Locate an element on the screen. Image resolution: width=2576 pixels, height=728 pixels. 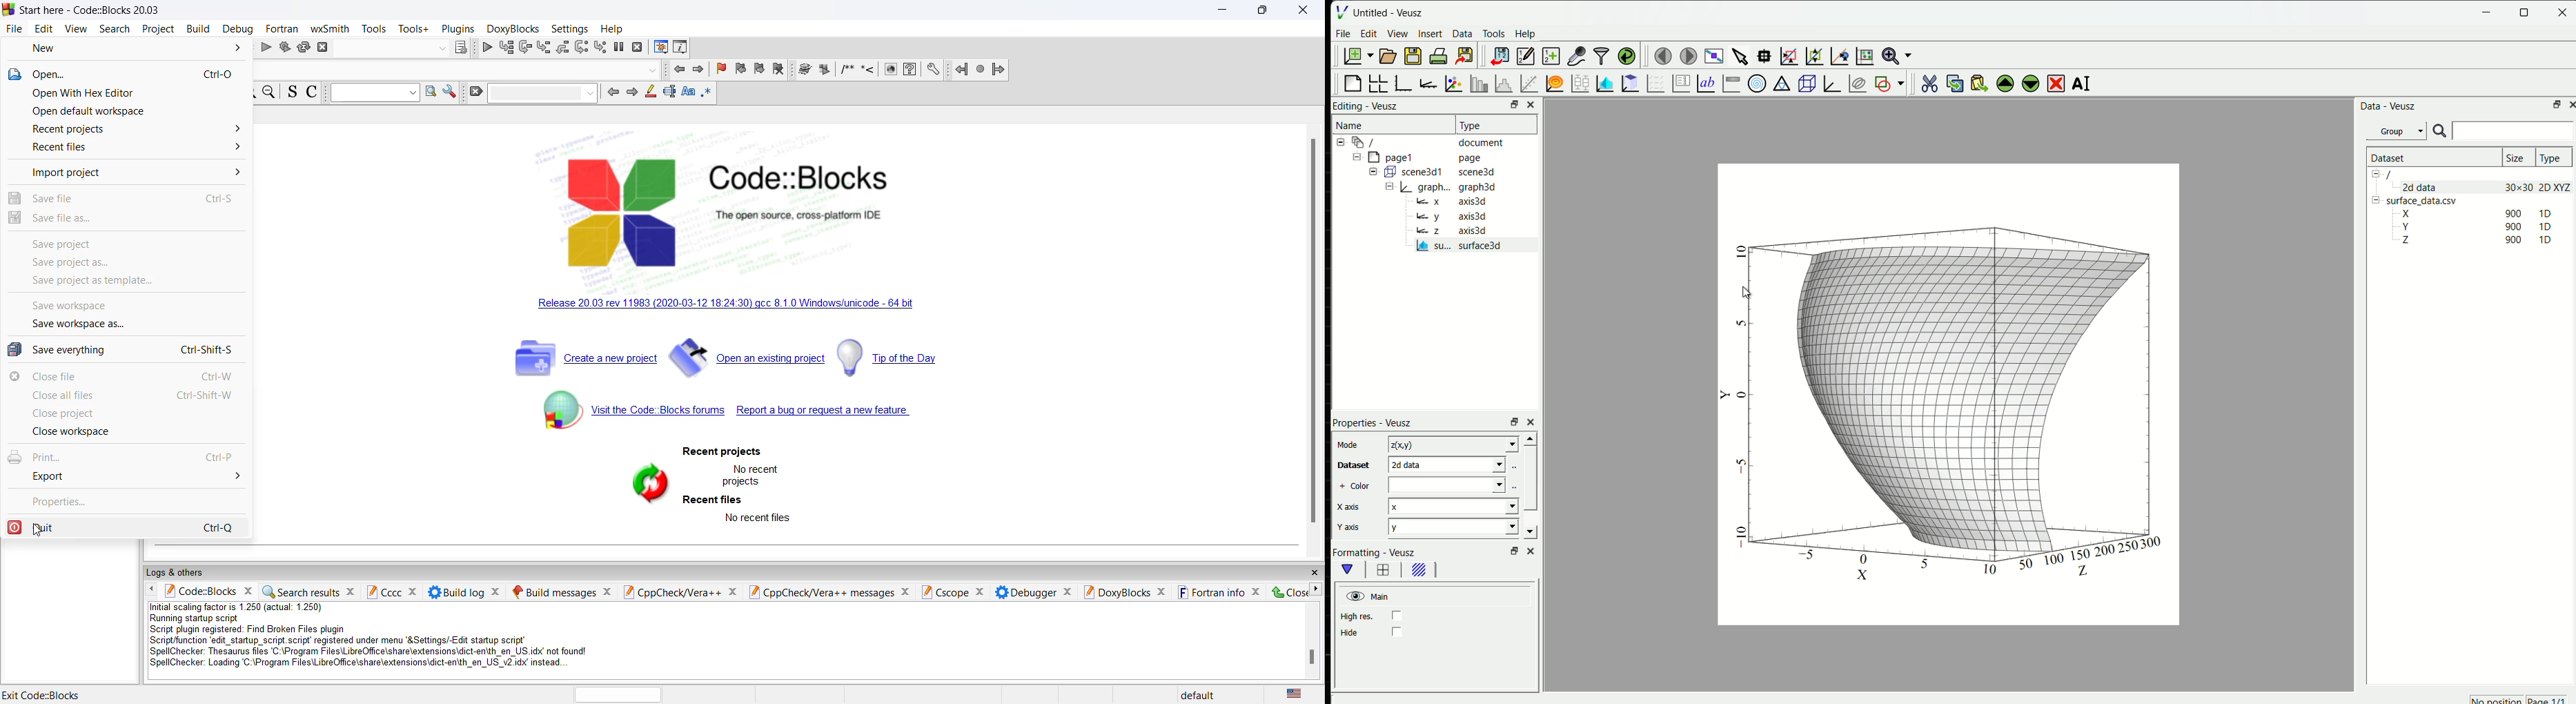
move the selected widget down is located at coordinates (2031, 83).